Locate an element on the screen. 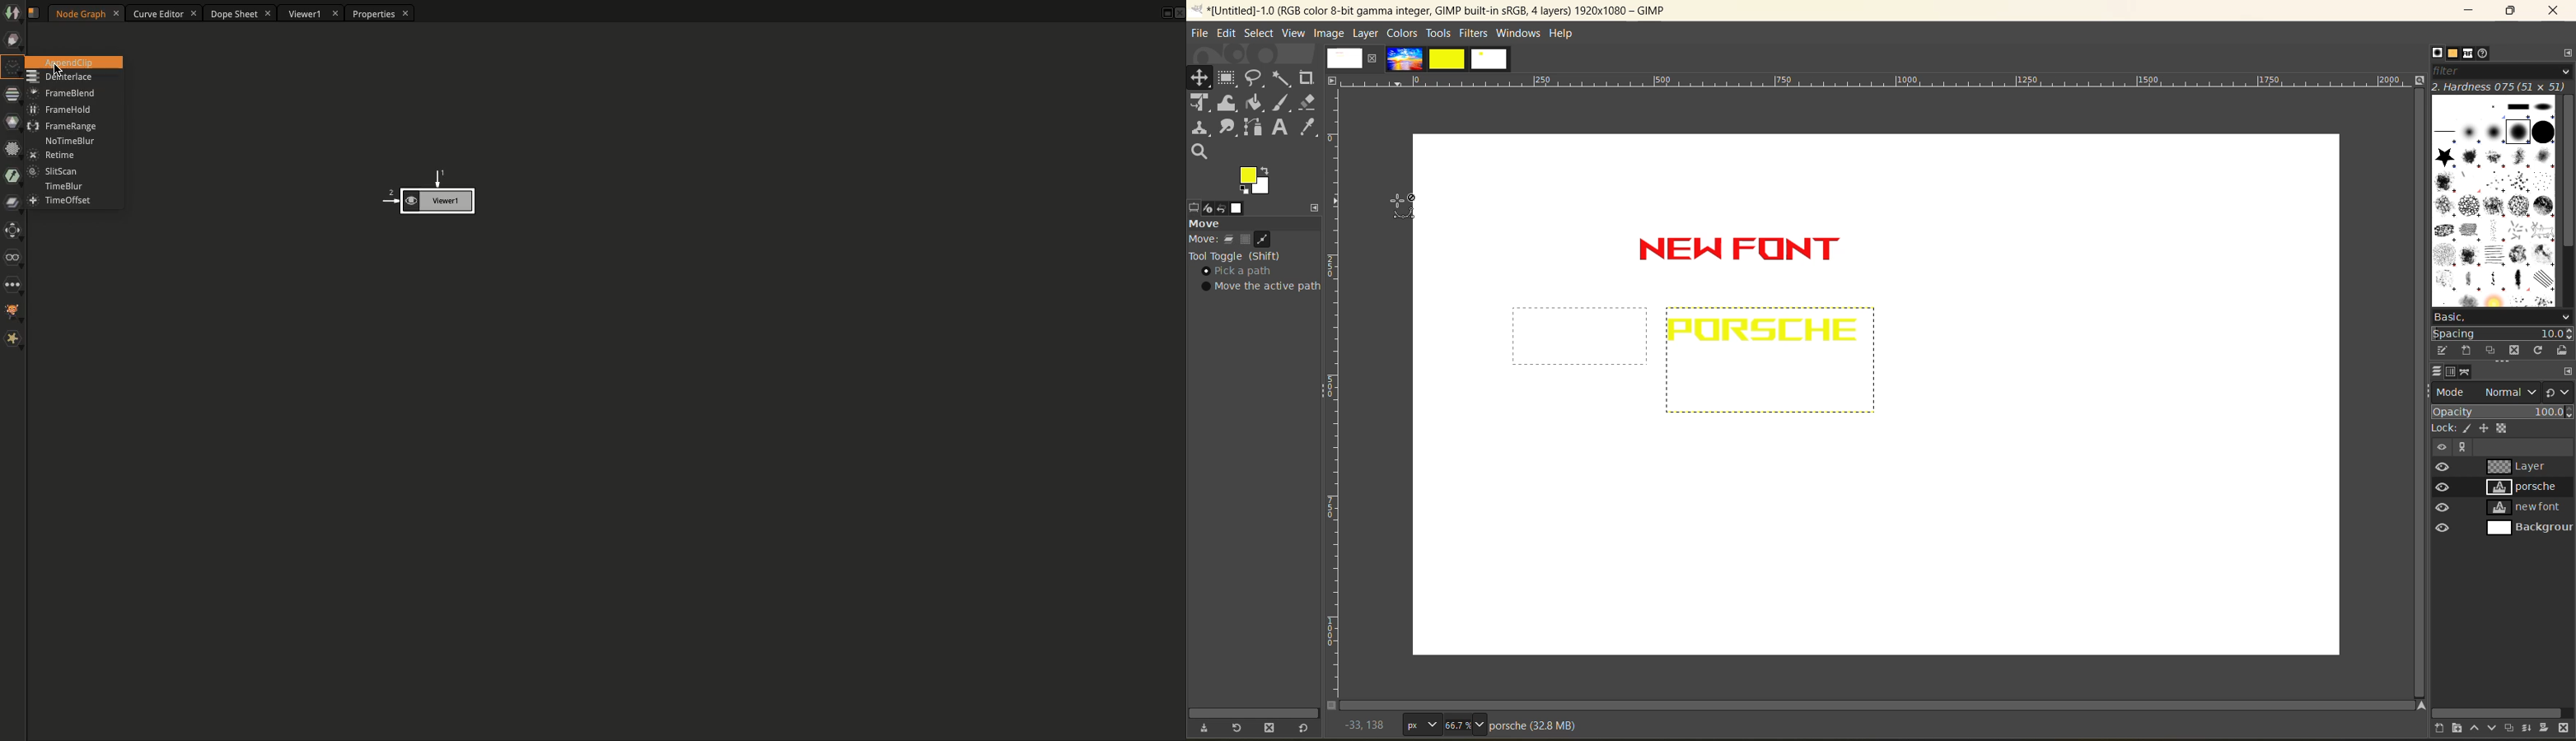 The width and height of the screenshot is (2576, 756). layers is located at coordinates (2529, 499).